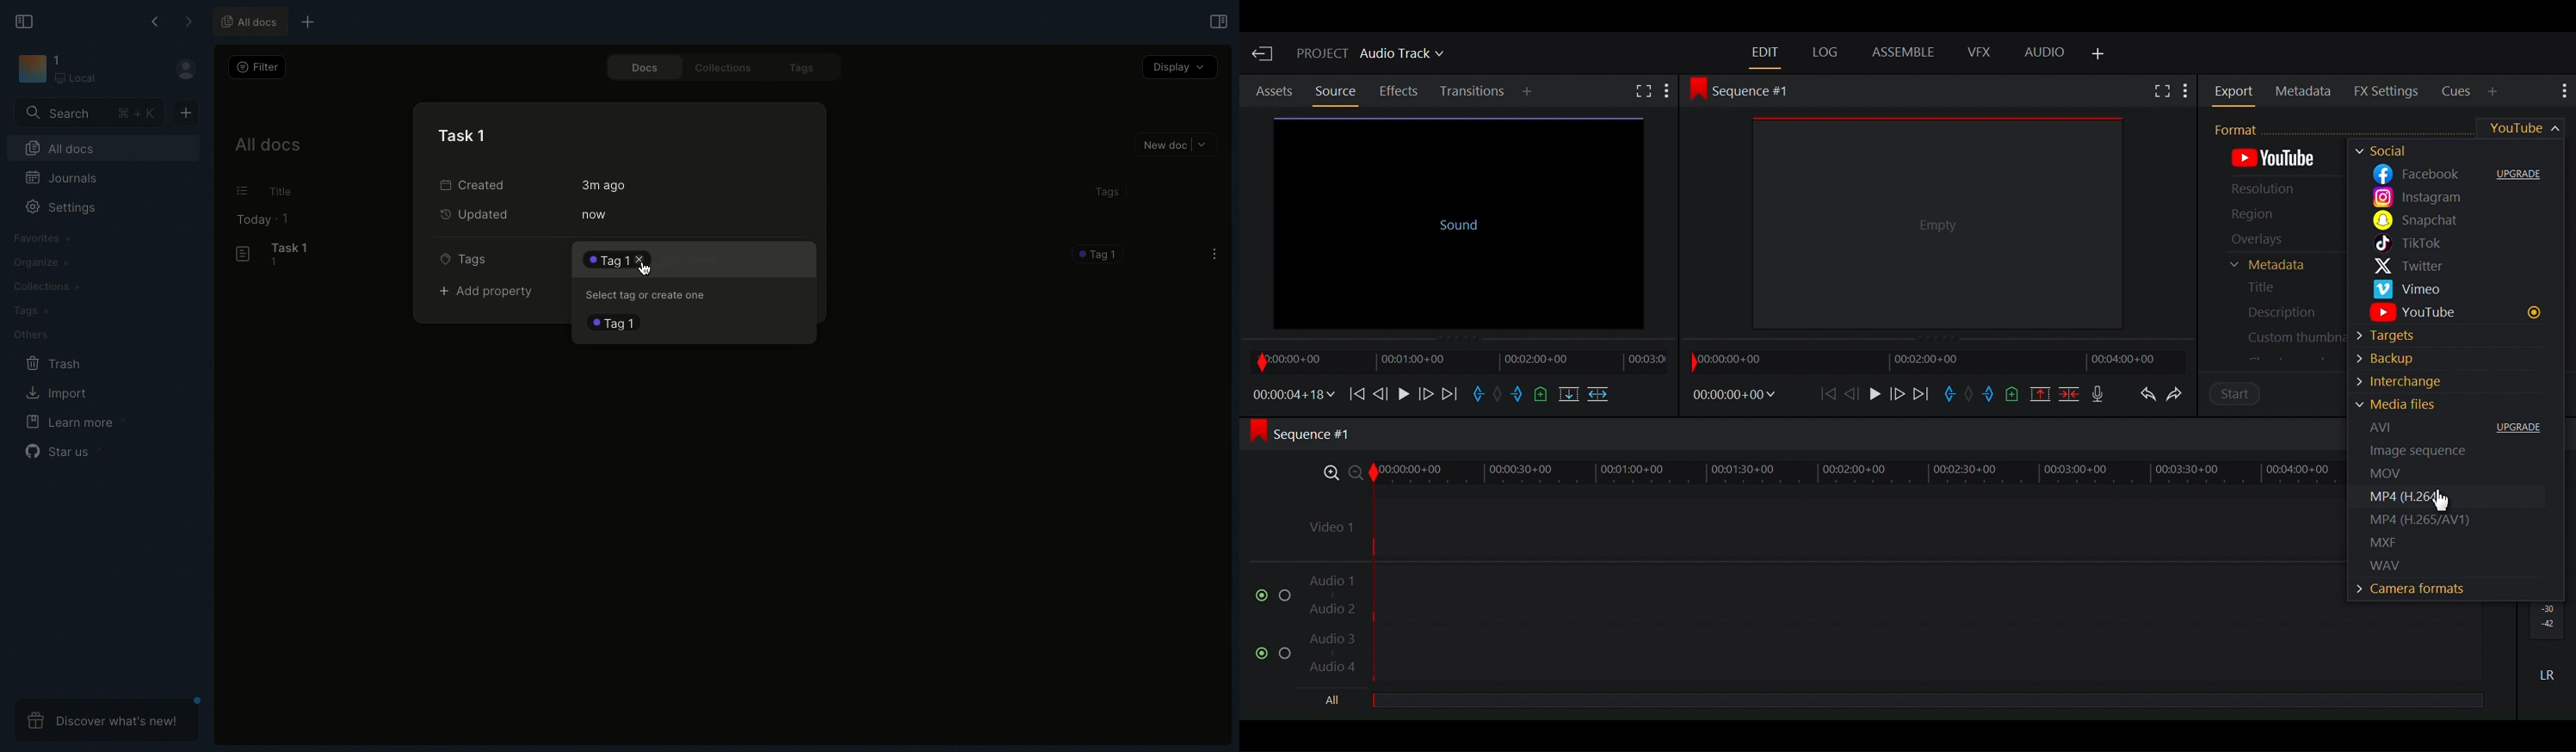  What do you see at coordinates (2098, 393) in the screenshot?
I see `Record voice over` at bounding box center [2098, 393].